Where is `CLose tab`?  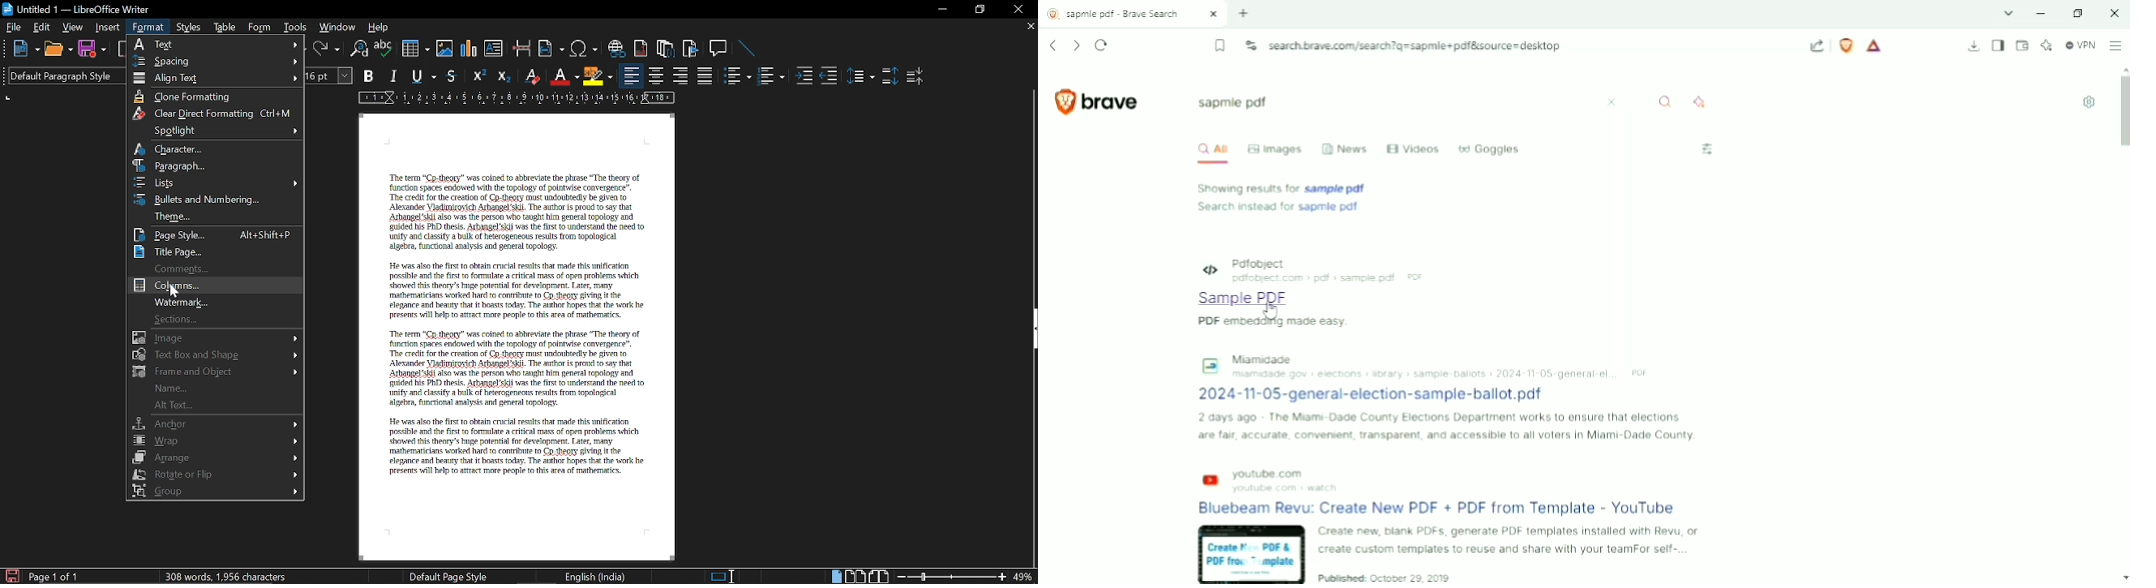
CLose tab is located at coordinates (1030, 26).